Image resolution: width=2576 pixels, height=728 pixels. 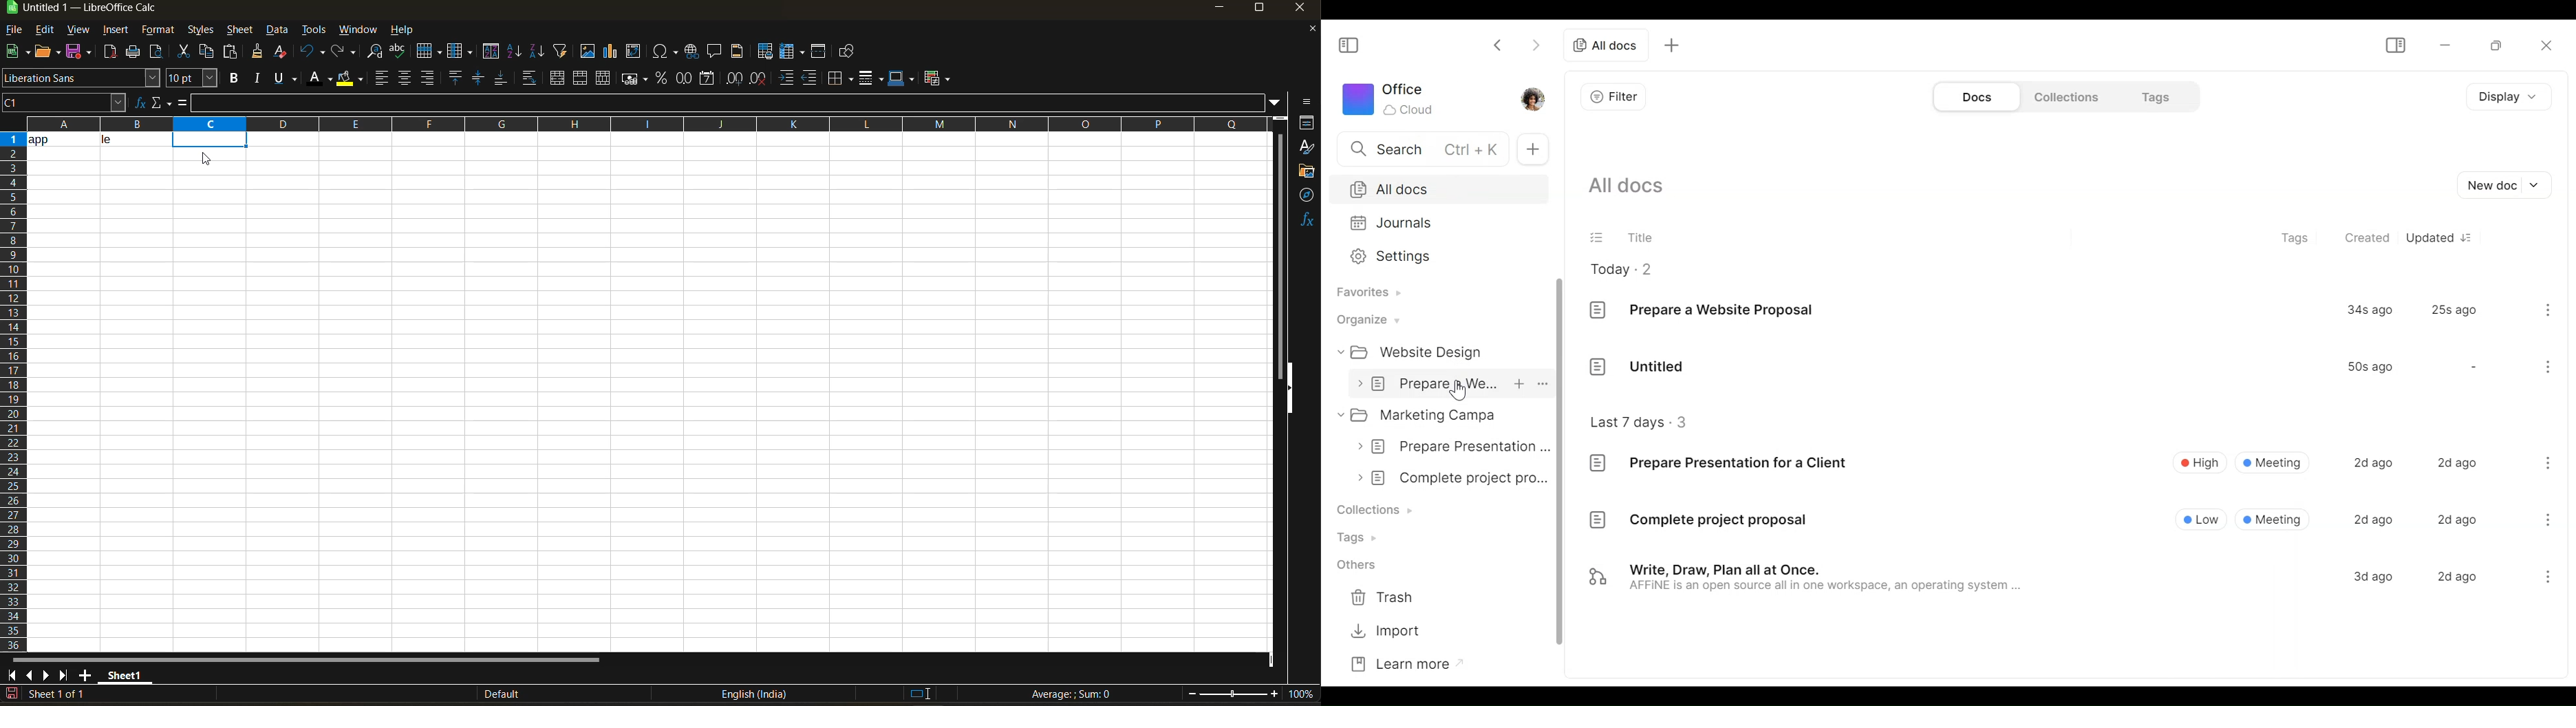 I want to click on navigator, so click(x=1307, y=195).